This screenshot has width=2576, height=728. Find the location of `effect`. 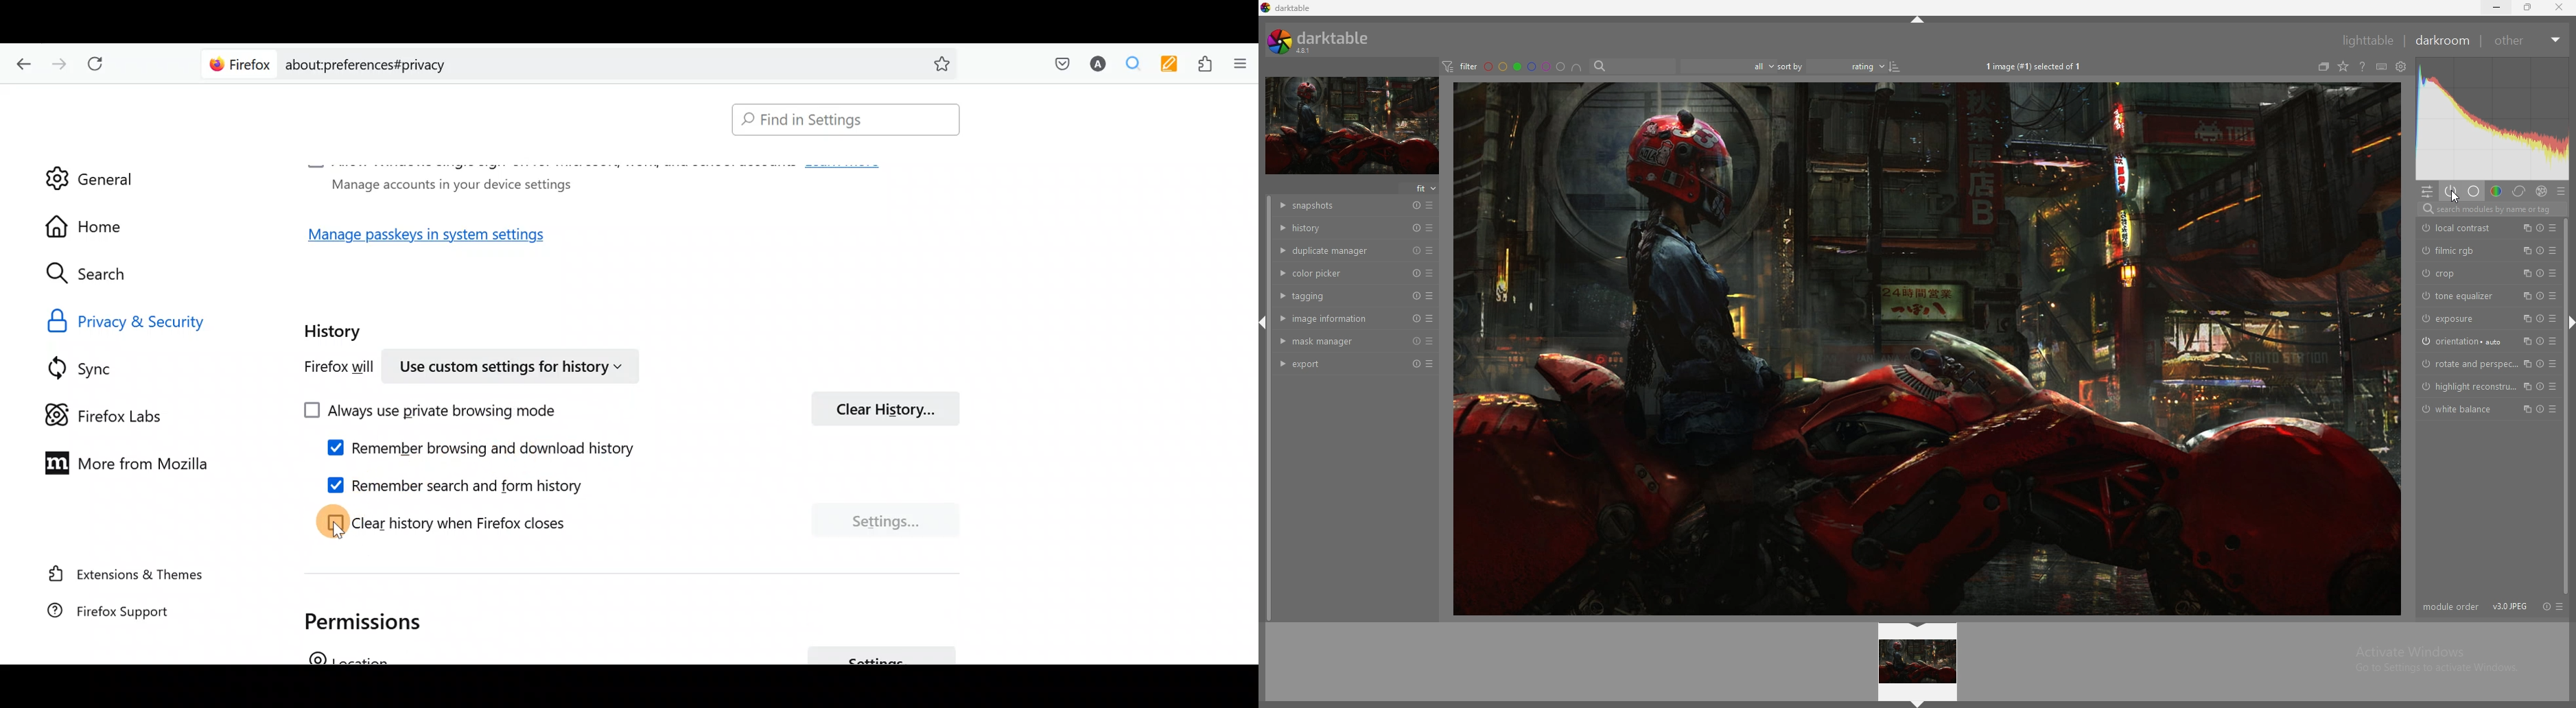

effect is located at coordinates (2540, 190).